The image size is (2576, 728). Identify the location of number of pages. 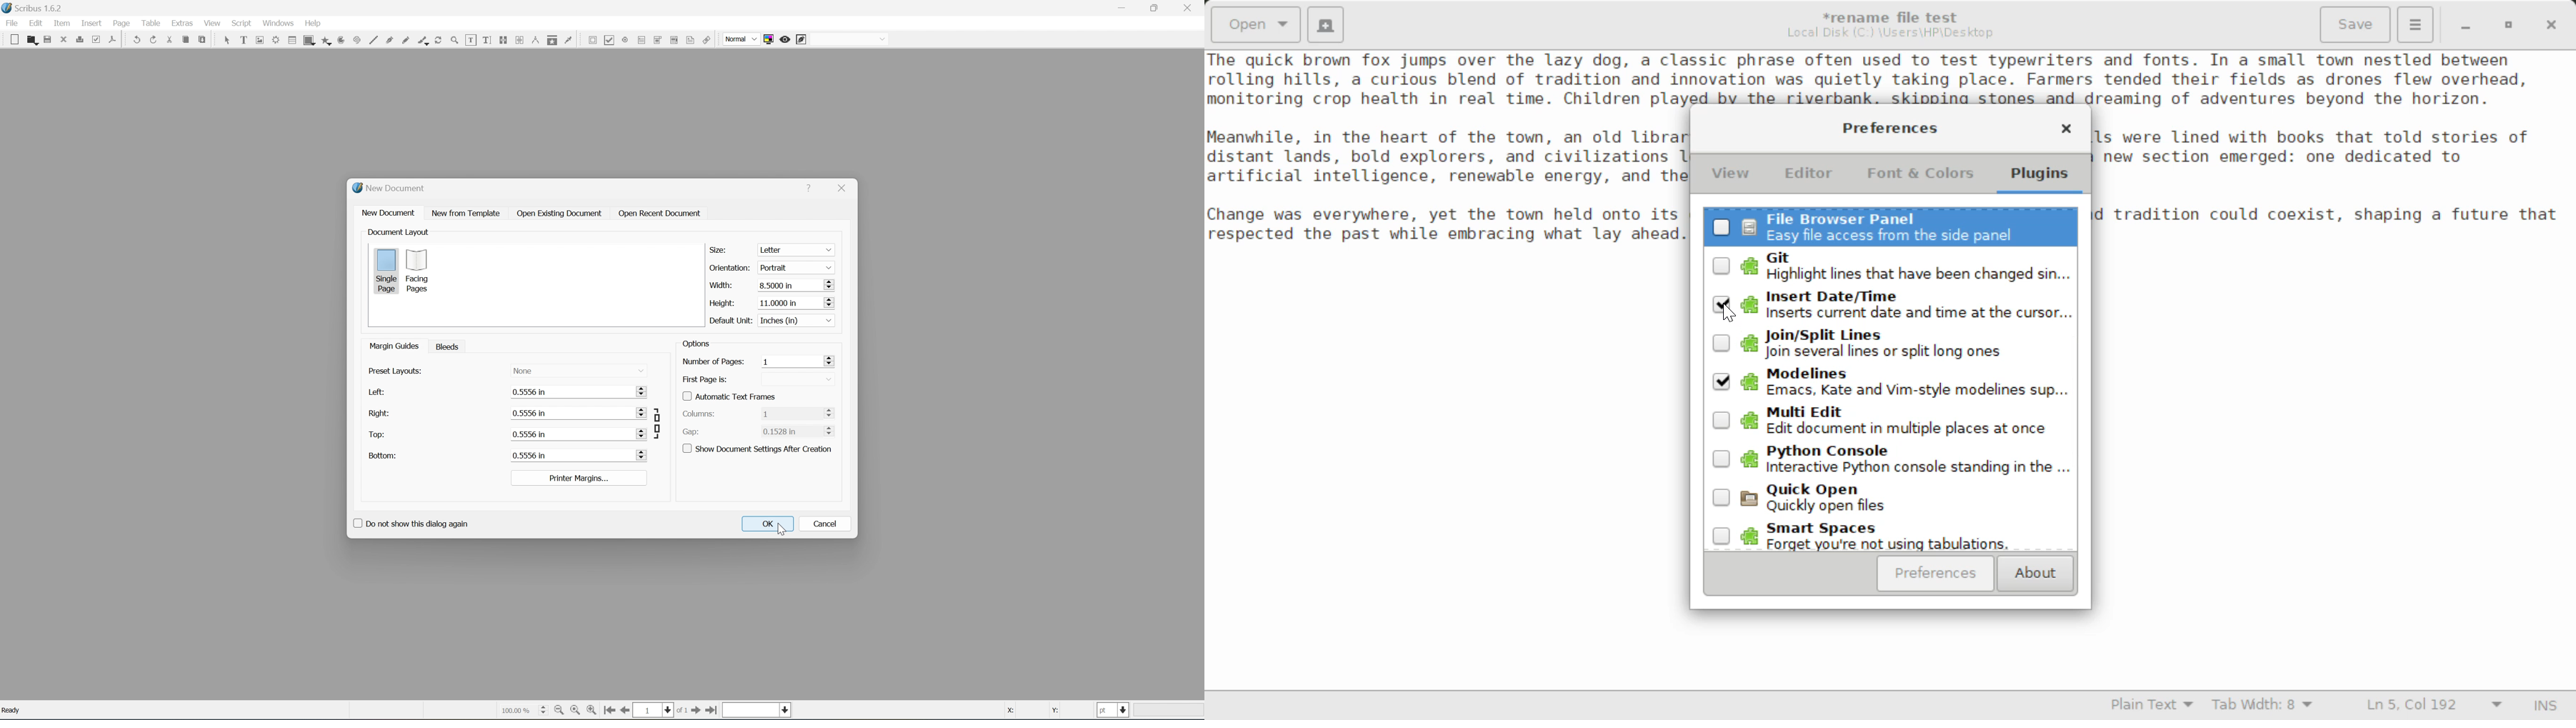
(713, 361).